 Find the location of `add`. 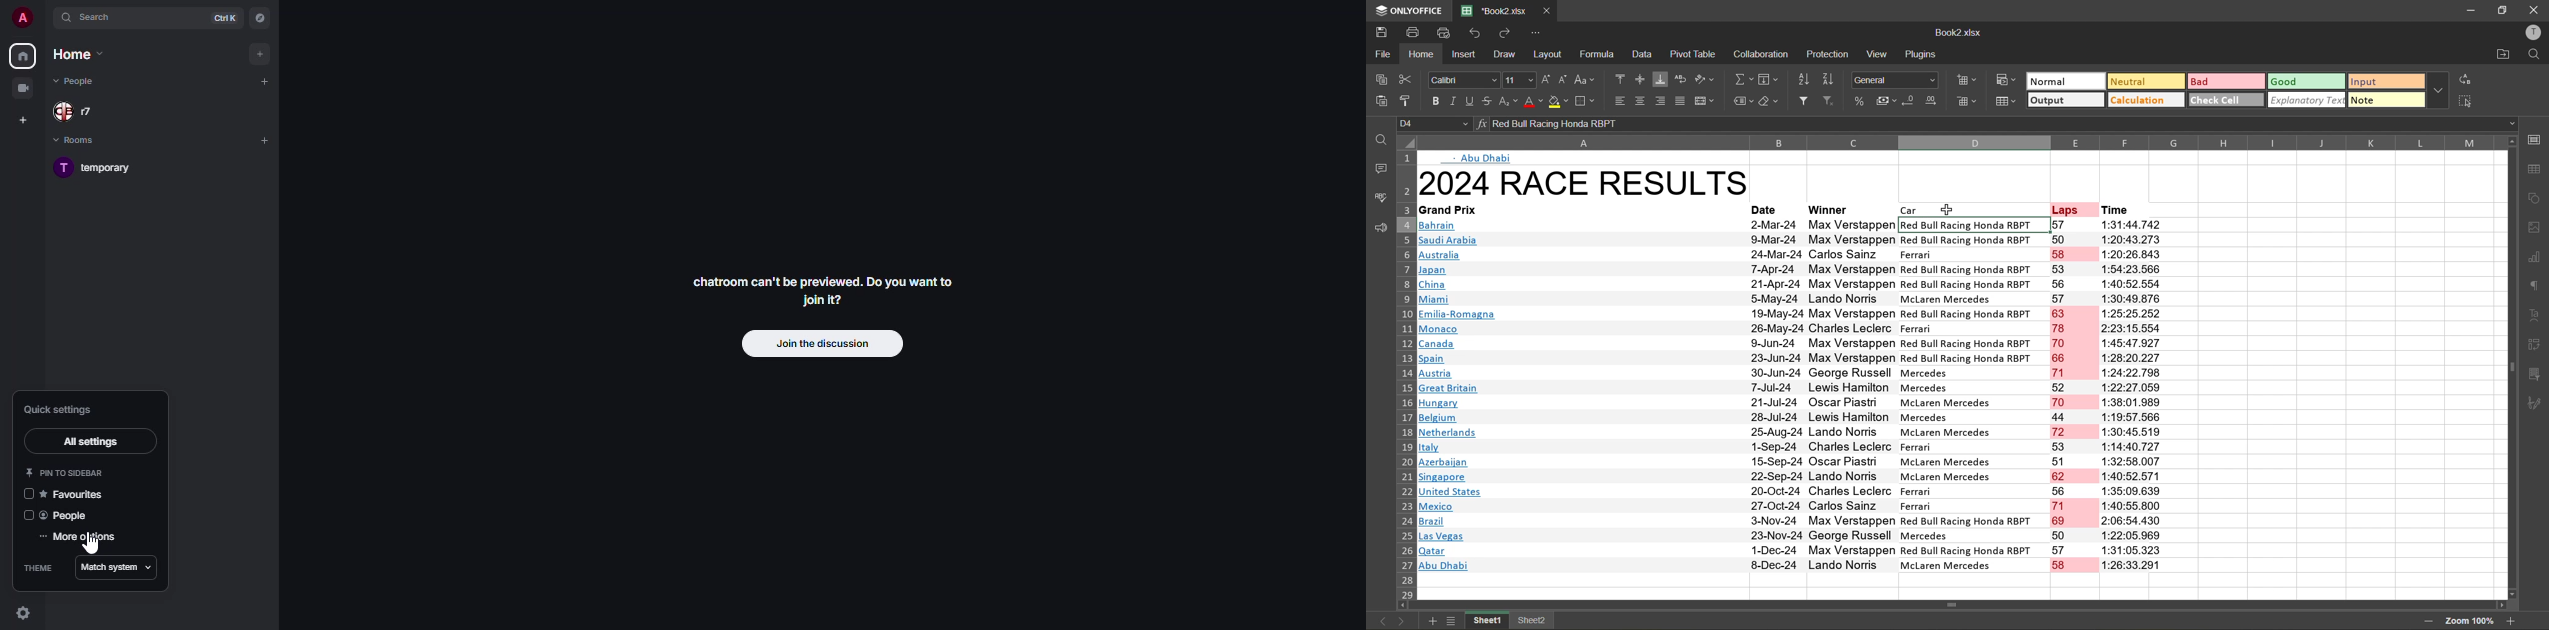

add is located at coordinates (268, 140).